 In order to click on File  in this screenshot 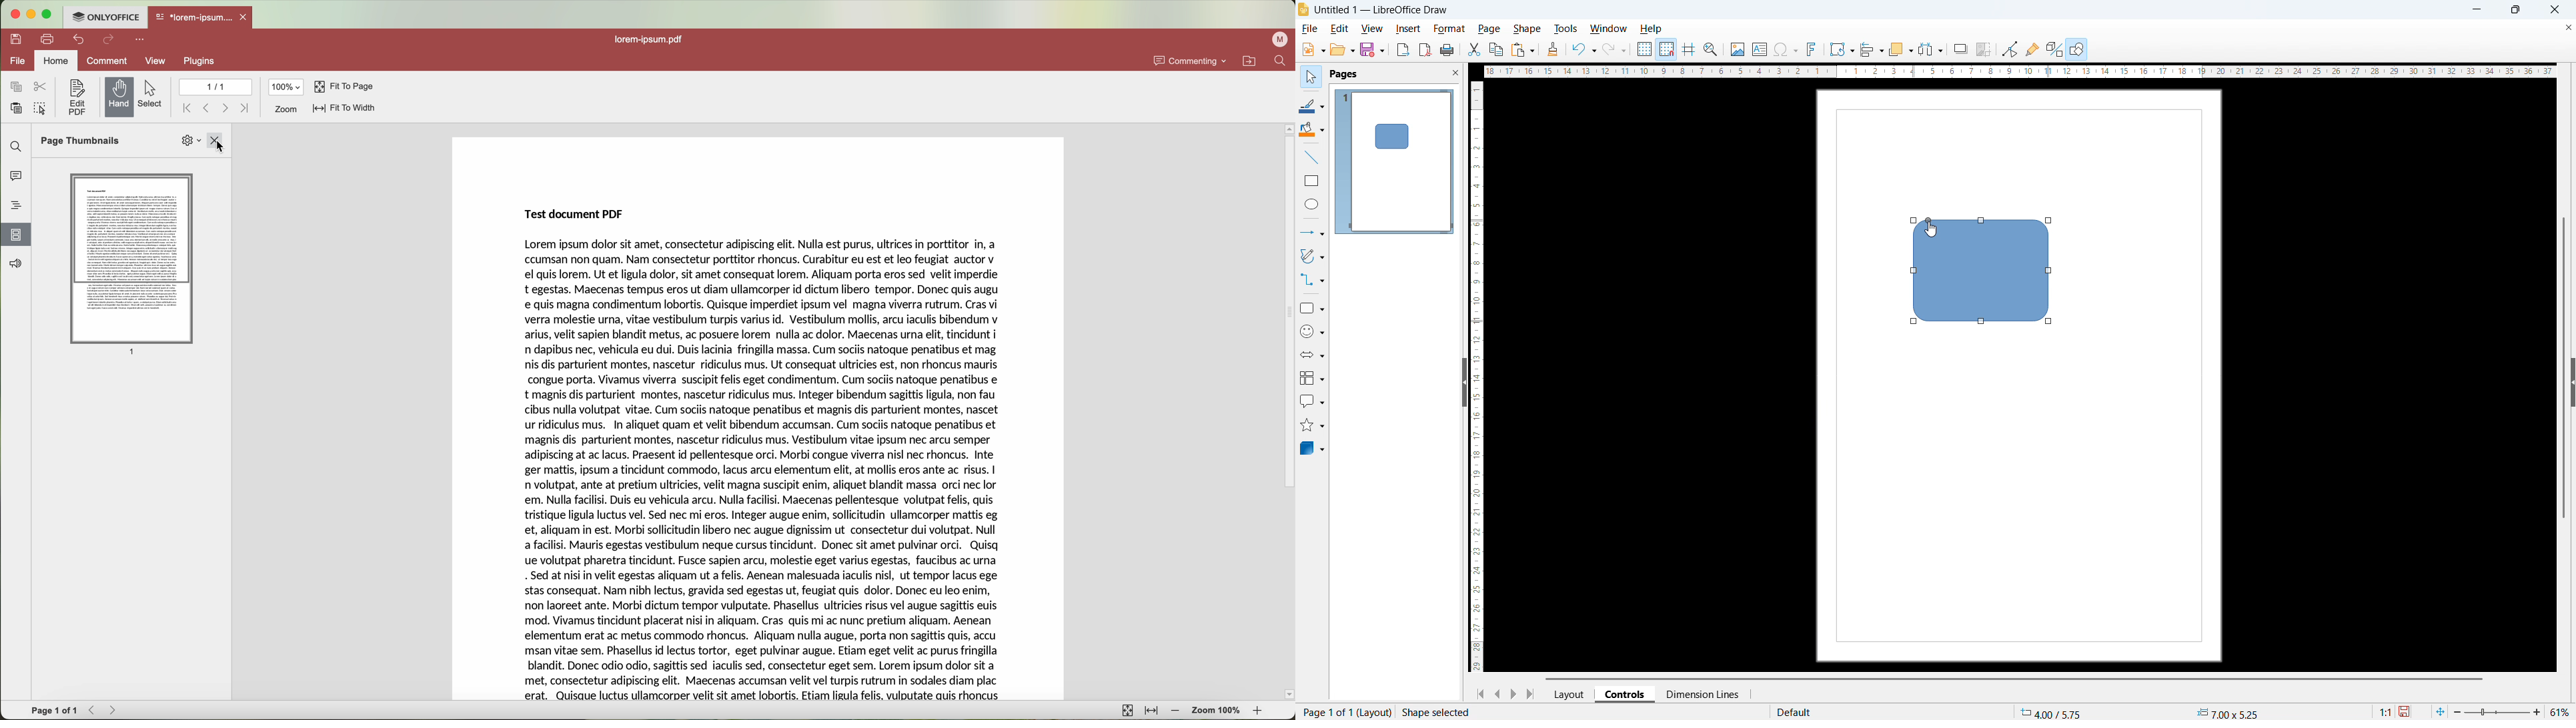, I will do `click(1311, 29)`.